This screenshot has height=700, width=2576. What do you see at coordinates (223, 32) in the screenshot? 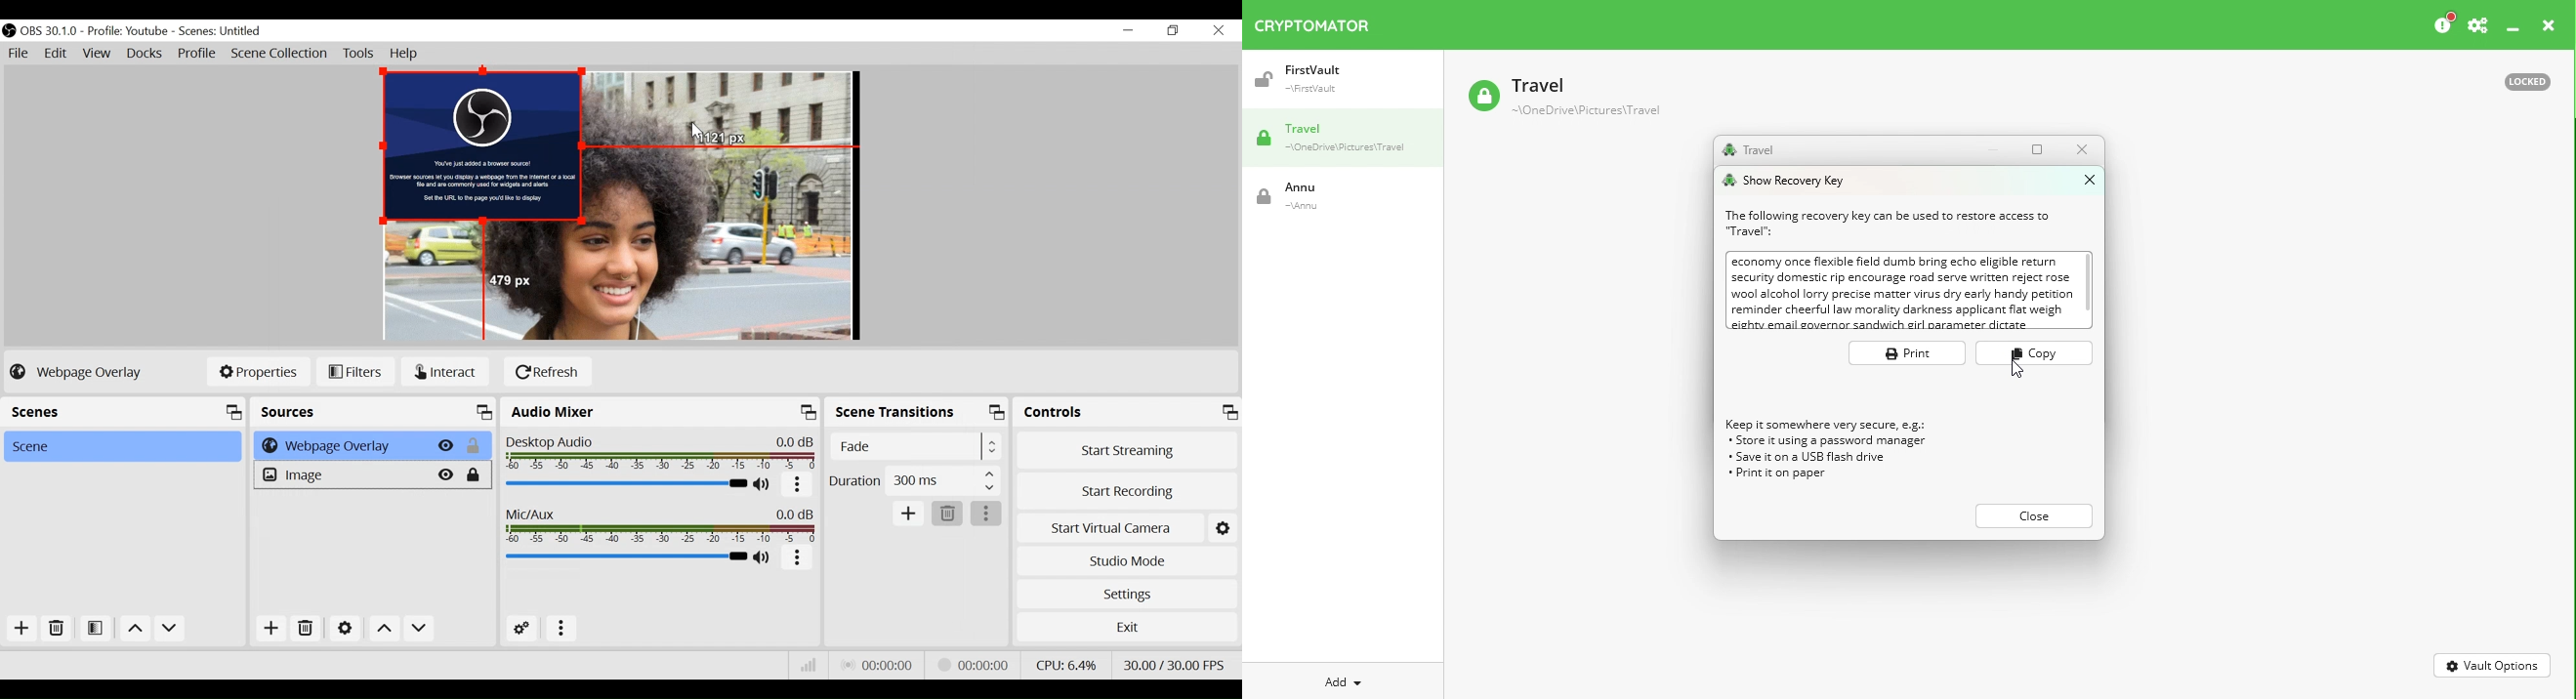
I see `Scene Name` at bounding box center [223, 32].